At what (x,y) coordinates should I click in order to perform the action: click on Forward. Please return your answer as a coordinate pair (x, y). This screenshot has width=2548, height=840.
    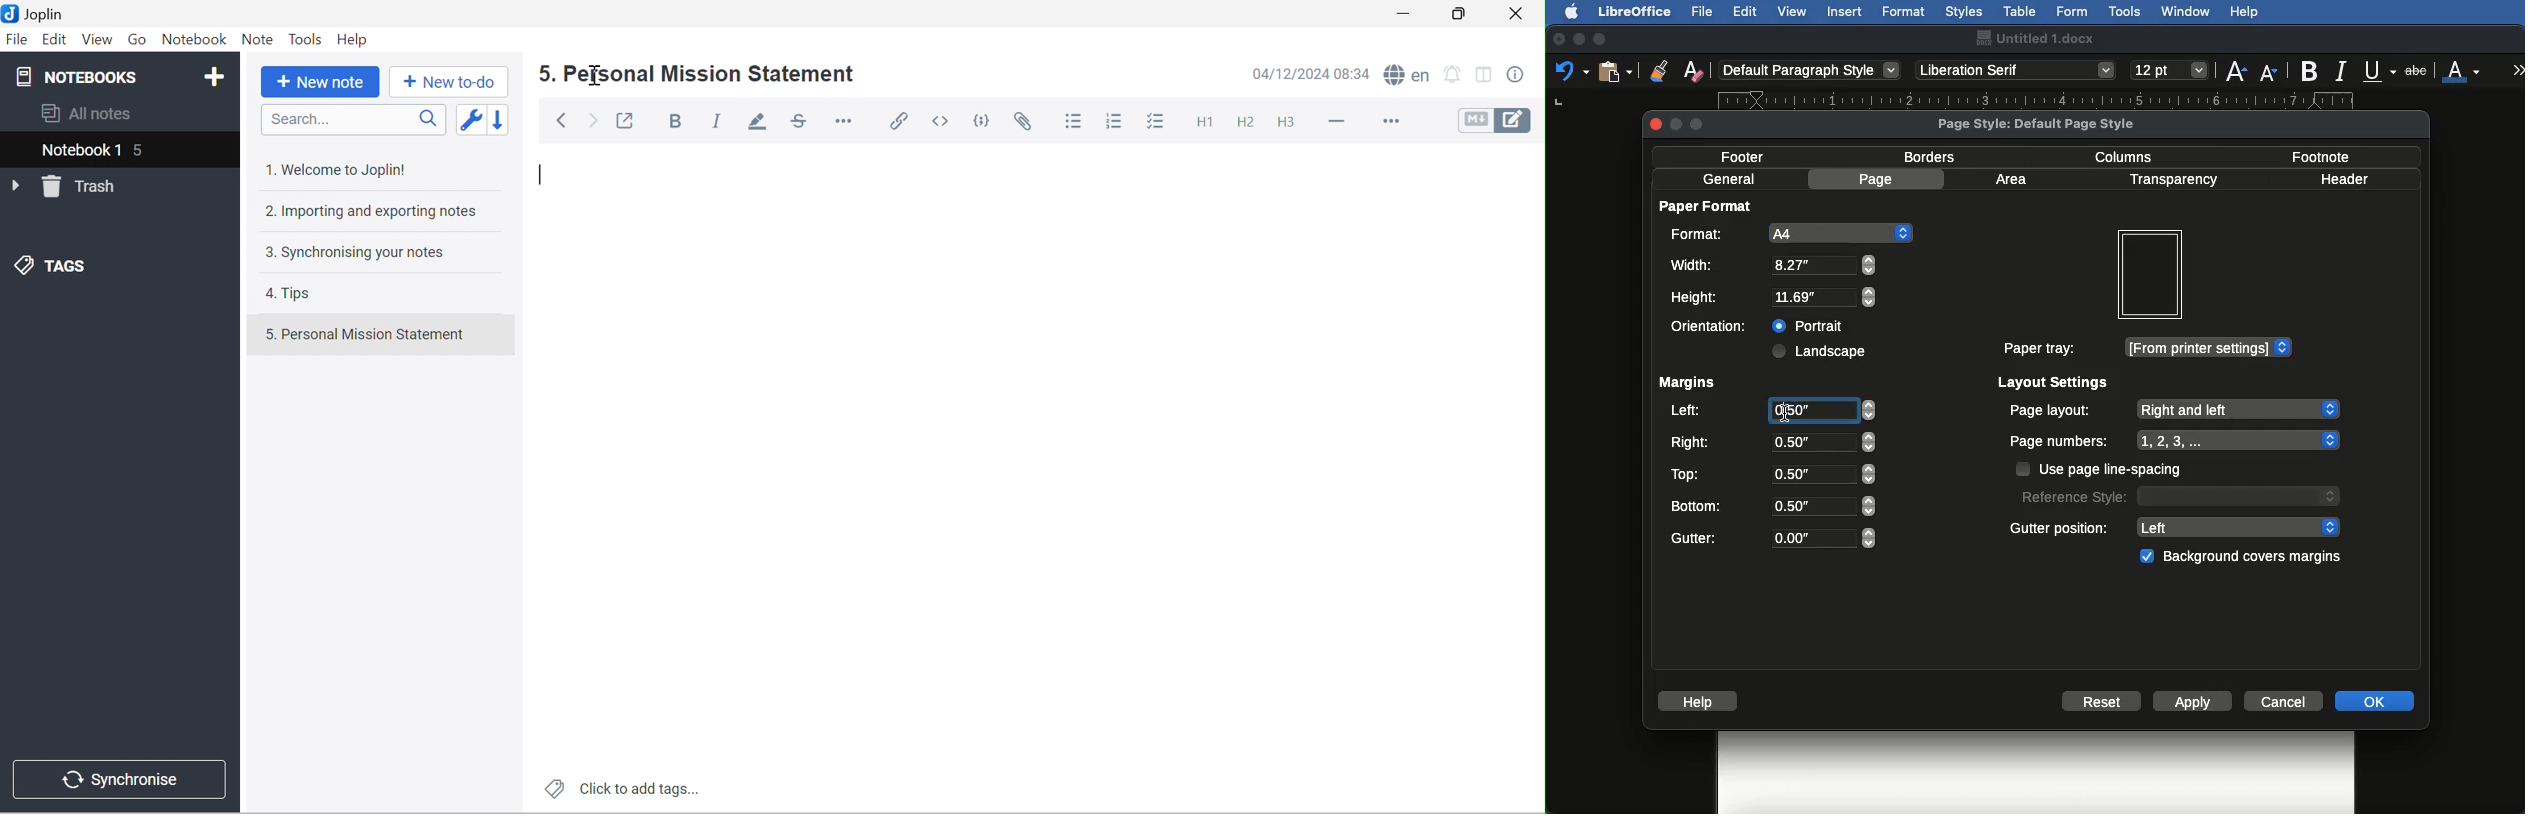
    Looking at the image, I should click on (595, 120).